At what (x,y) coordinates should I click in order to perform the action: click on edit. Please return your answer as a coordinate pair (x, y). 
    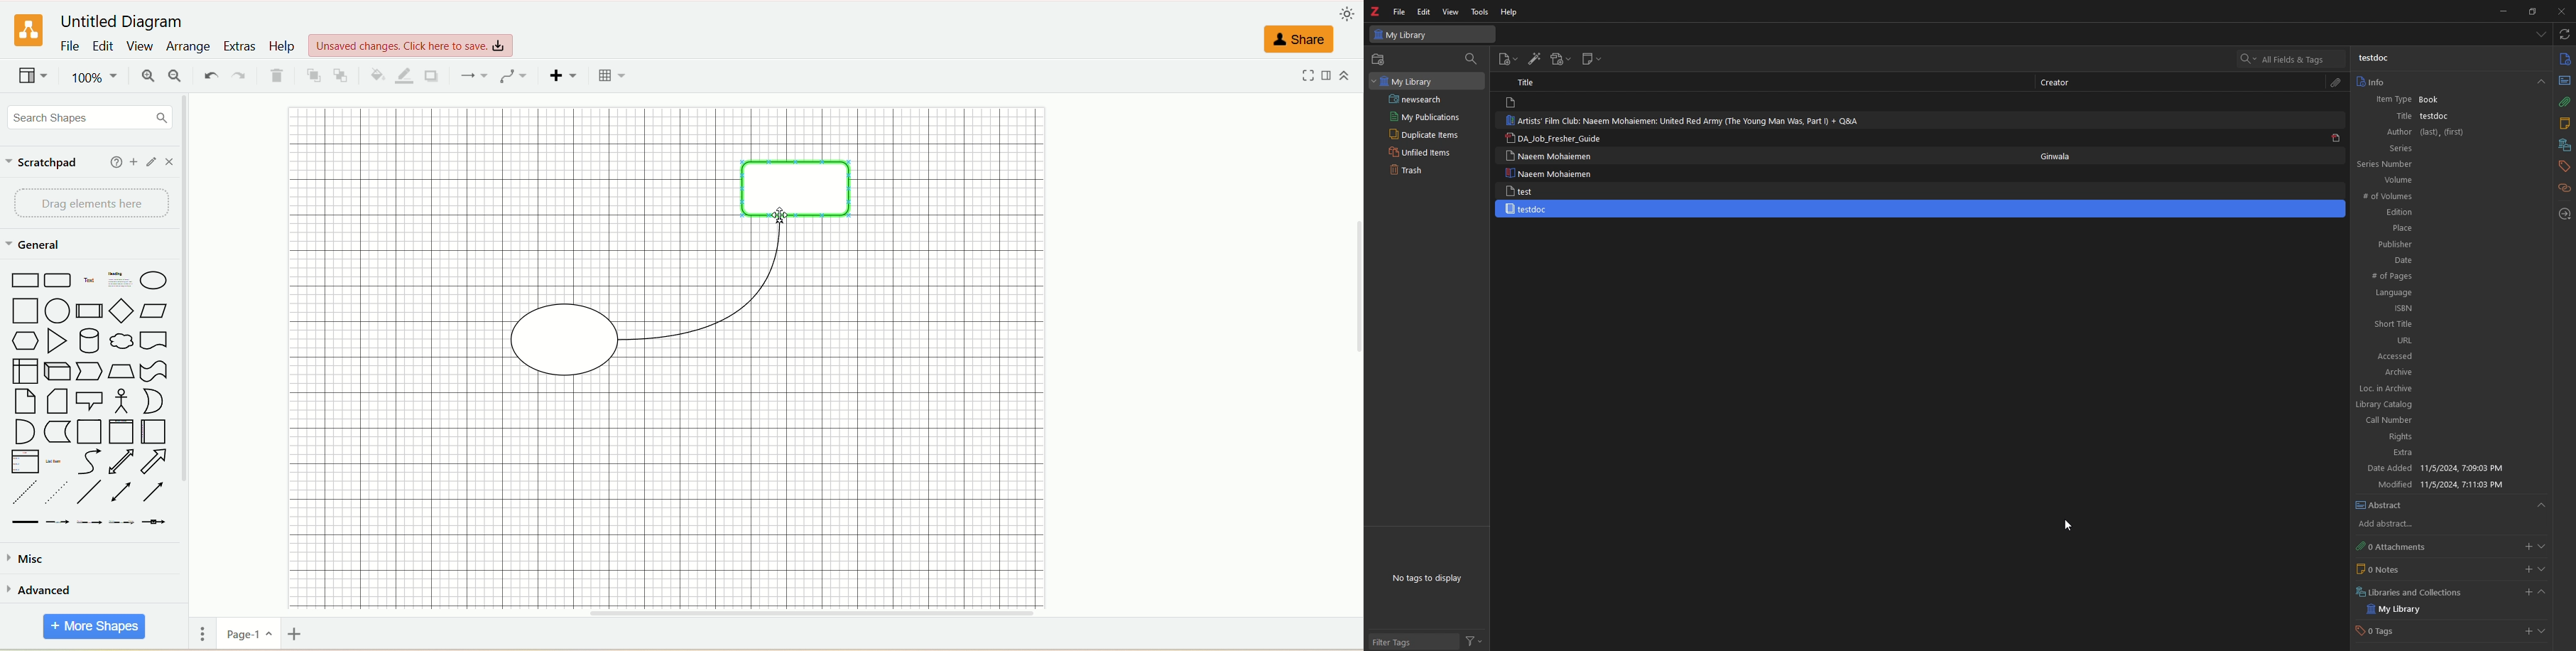
    Looking at the image, I should click on (152, 162).